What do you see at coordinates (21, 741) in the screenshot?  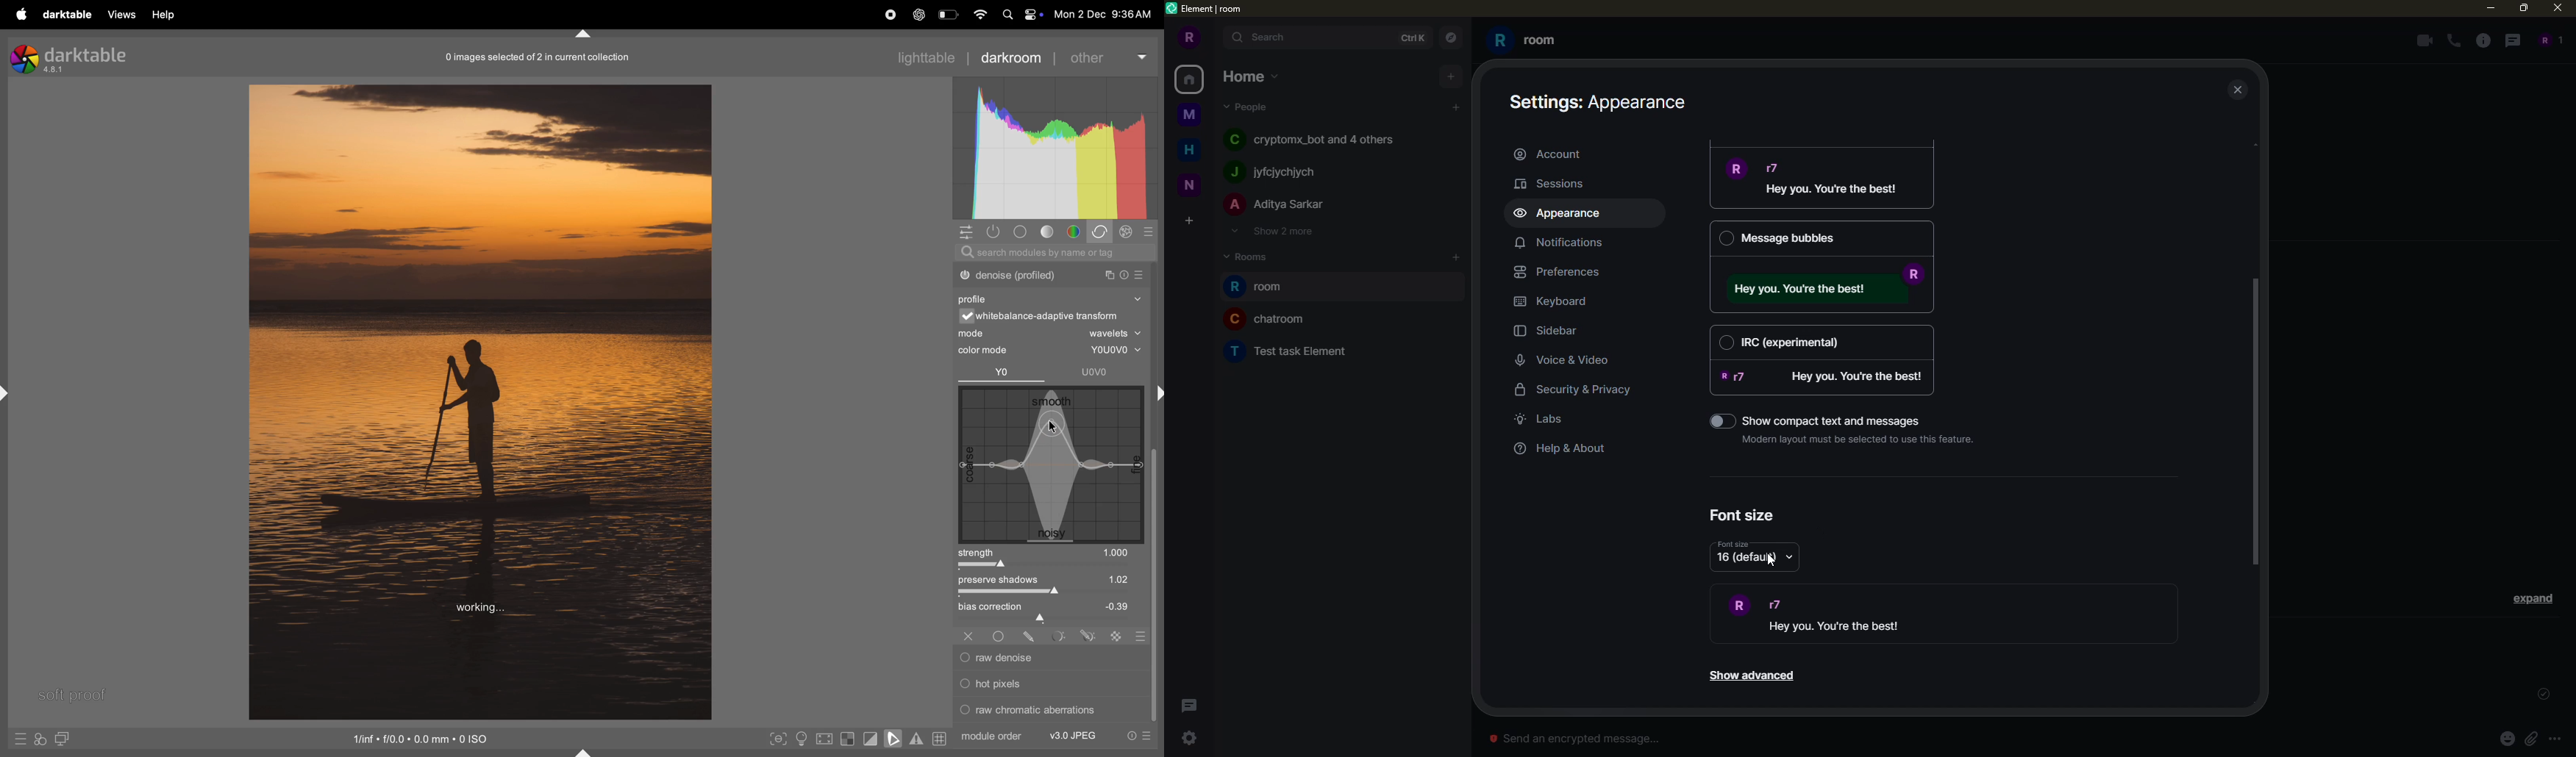 I see `sign` at bounding box center [21, 741].